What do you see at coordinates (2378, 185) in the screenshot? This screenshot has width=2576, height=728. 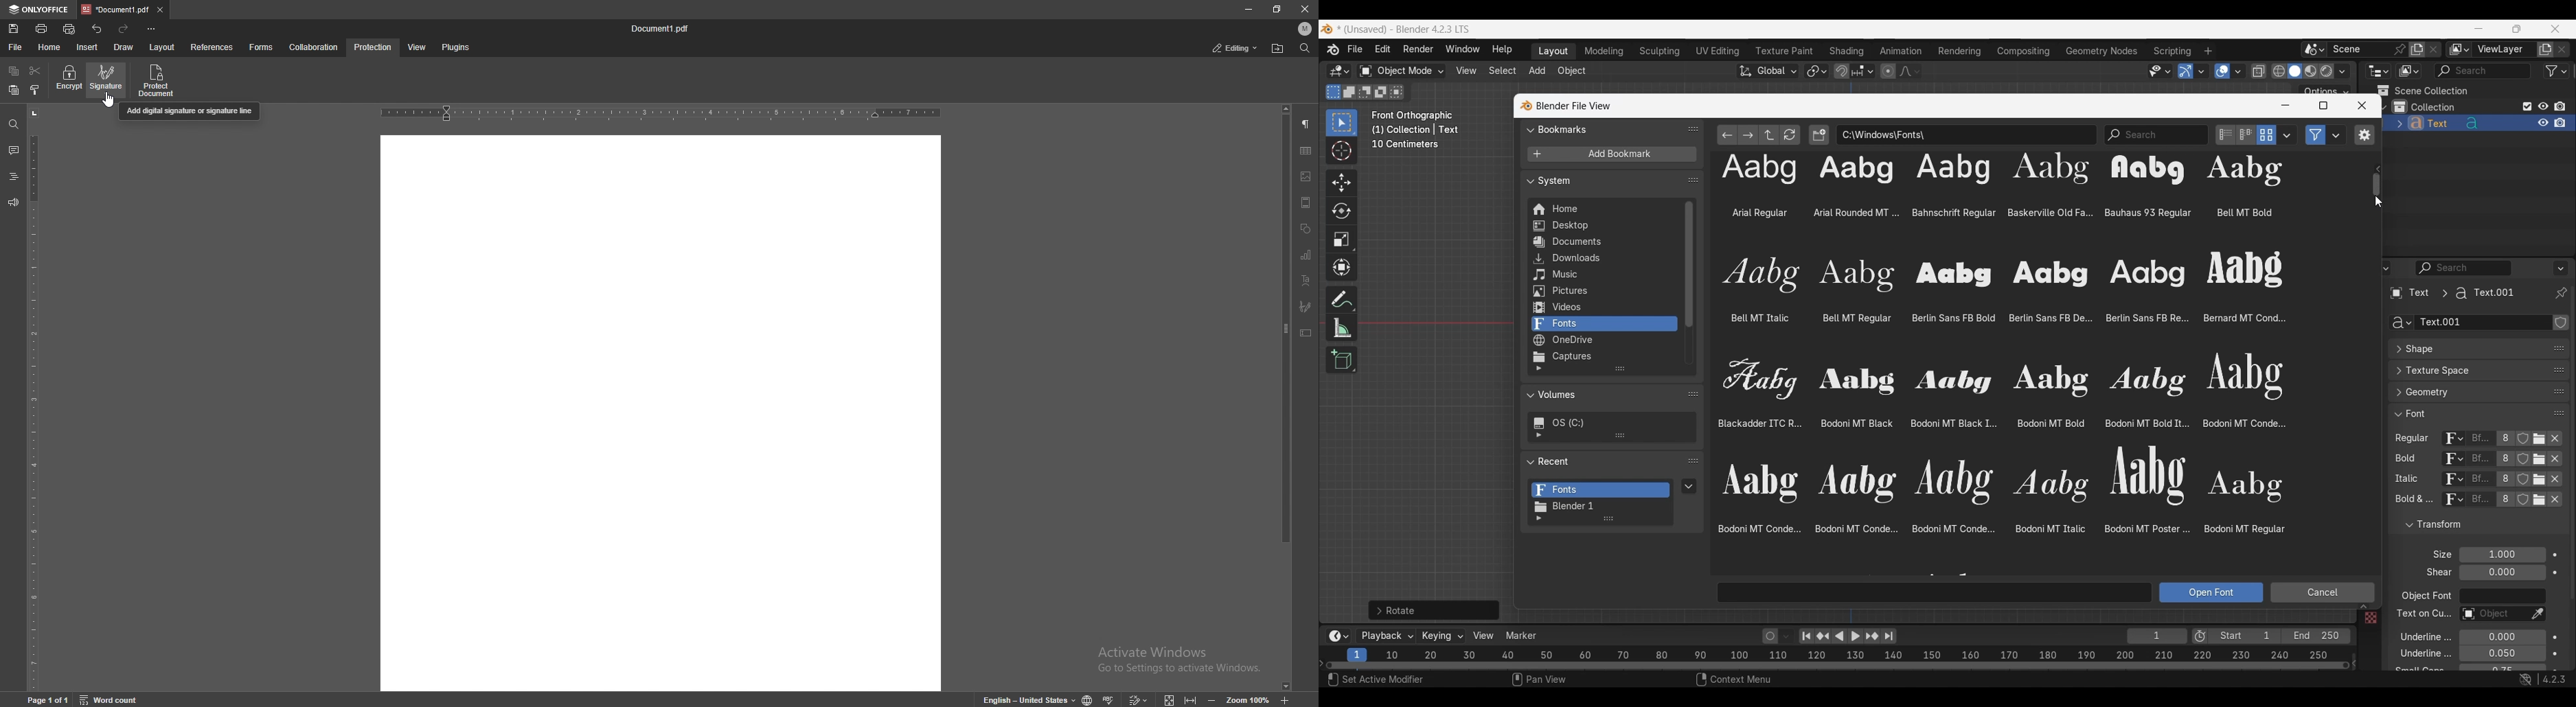 I see `Cursor selecting vertical slide bar` at bounding box center [2378, 185].